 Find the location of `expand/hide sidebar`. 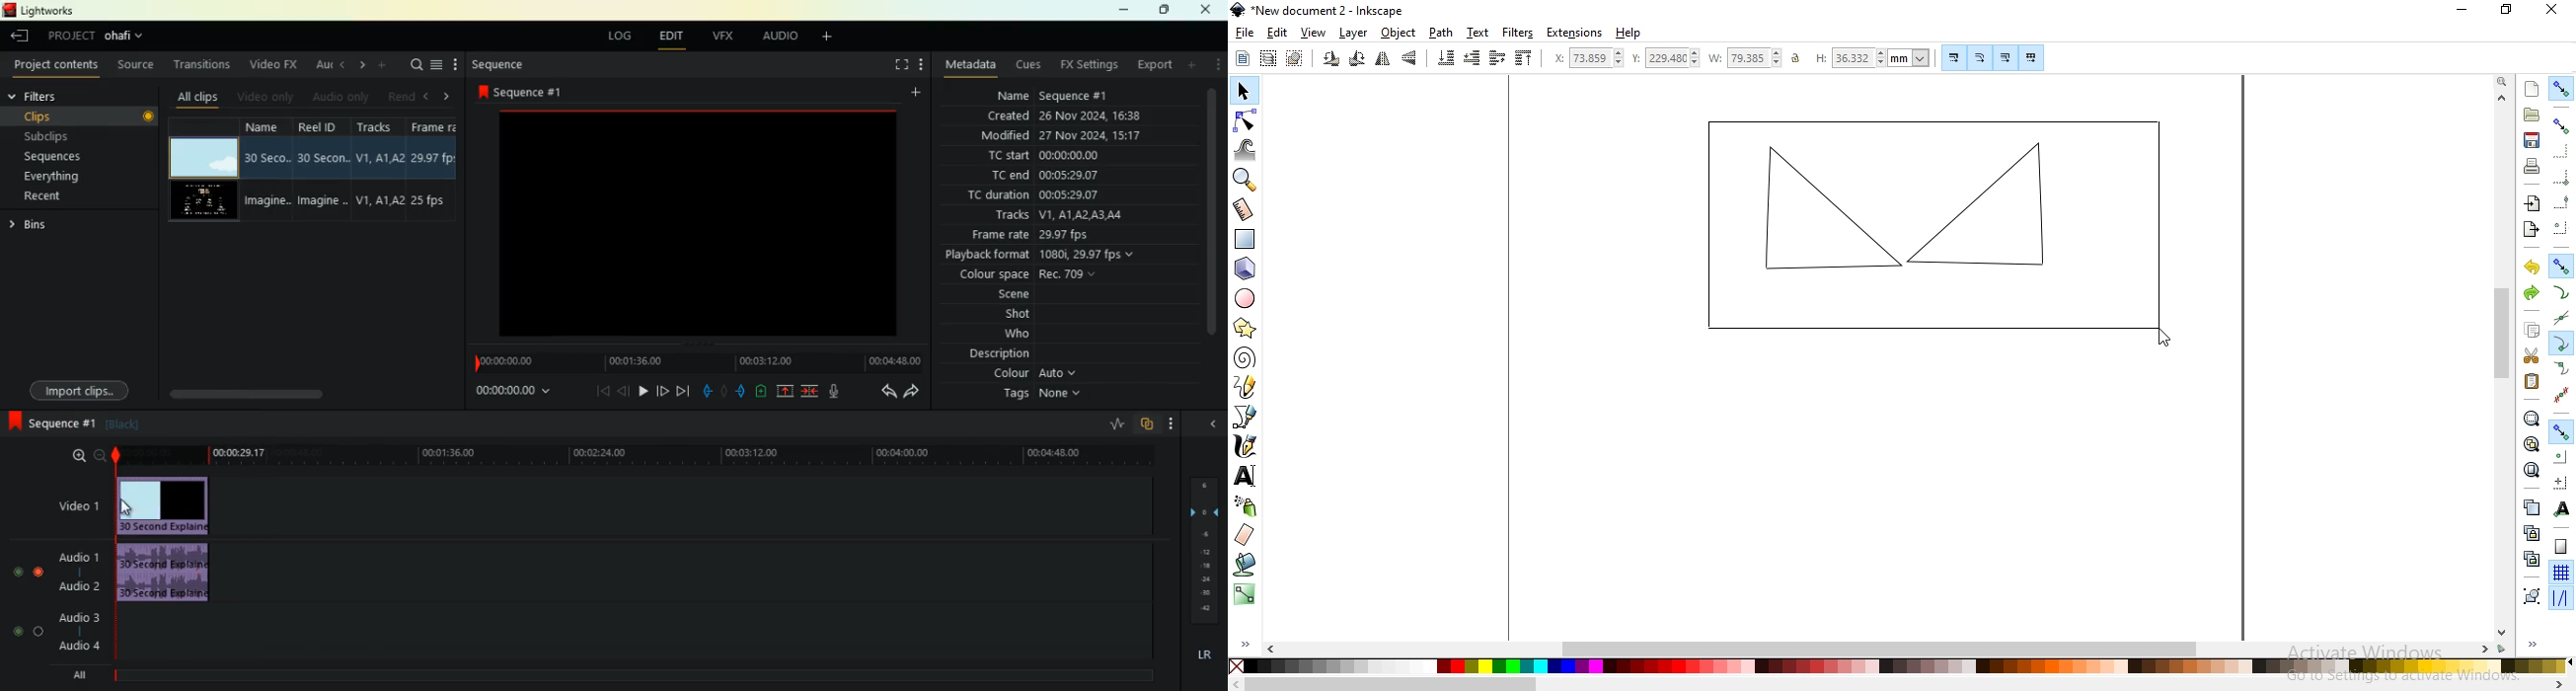

expand/hide sidebar is located at coordinates (1248, 645).